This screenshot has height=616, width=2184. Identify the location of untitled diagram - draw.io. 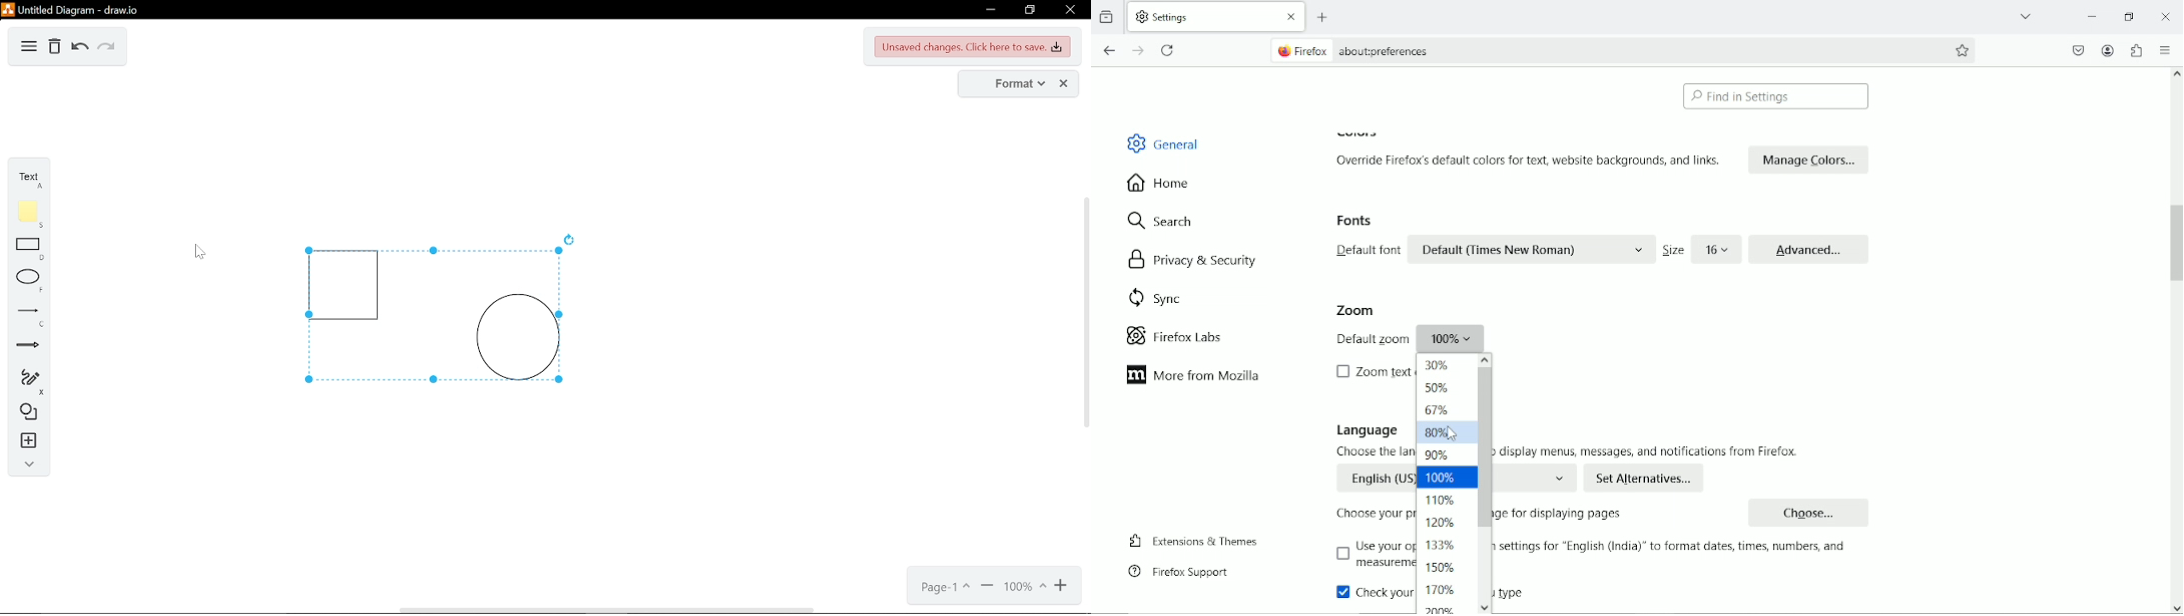
(80, 9).